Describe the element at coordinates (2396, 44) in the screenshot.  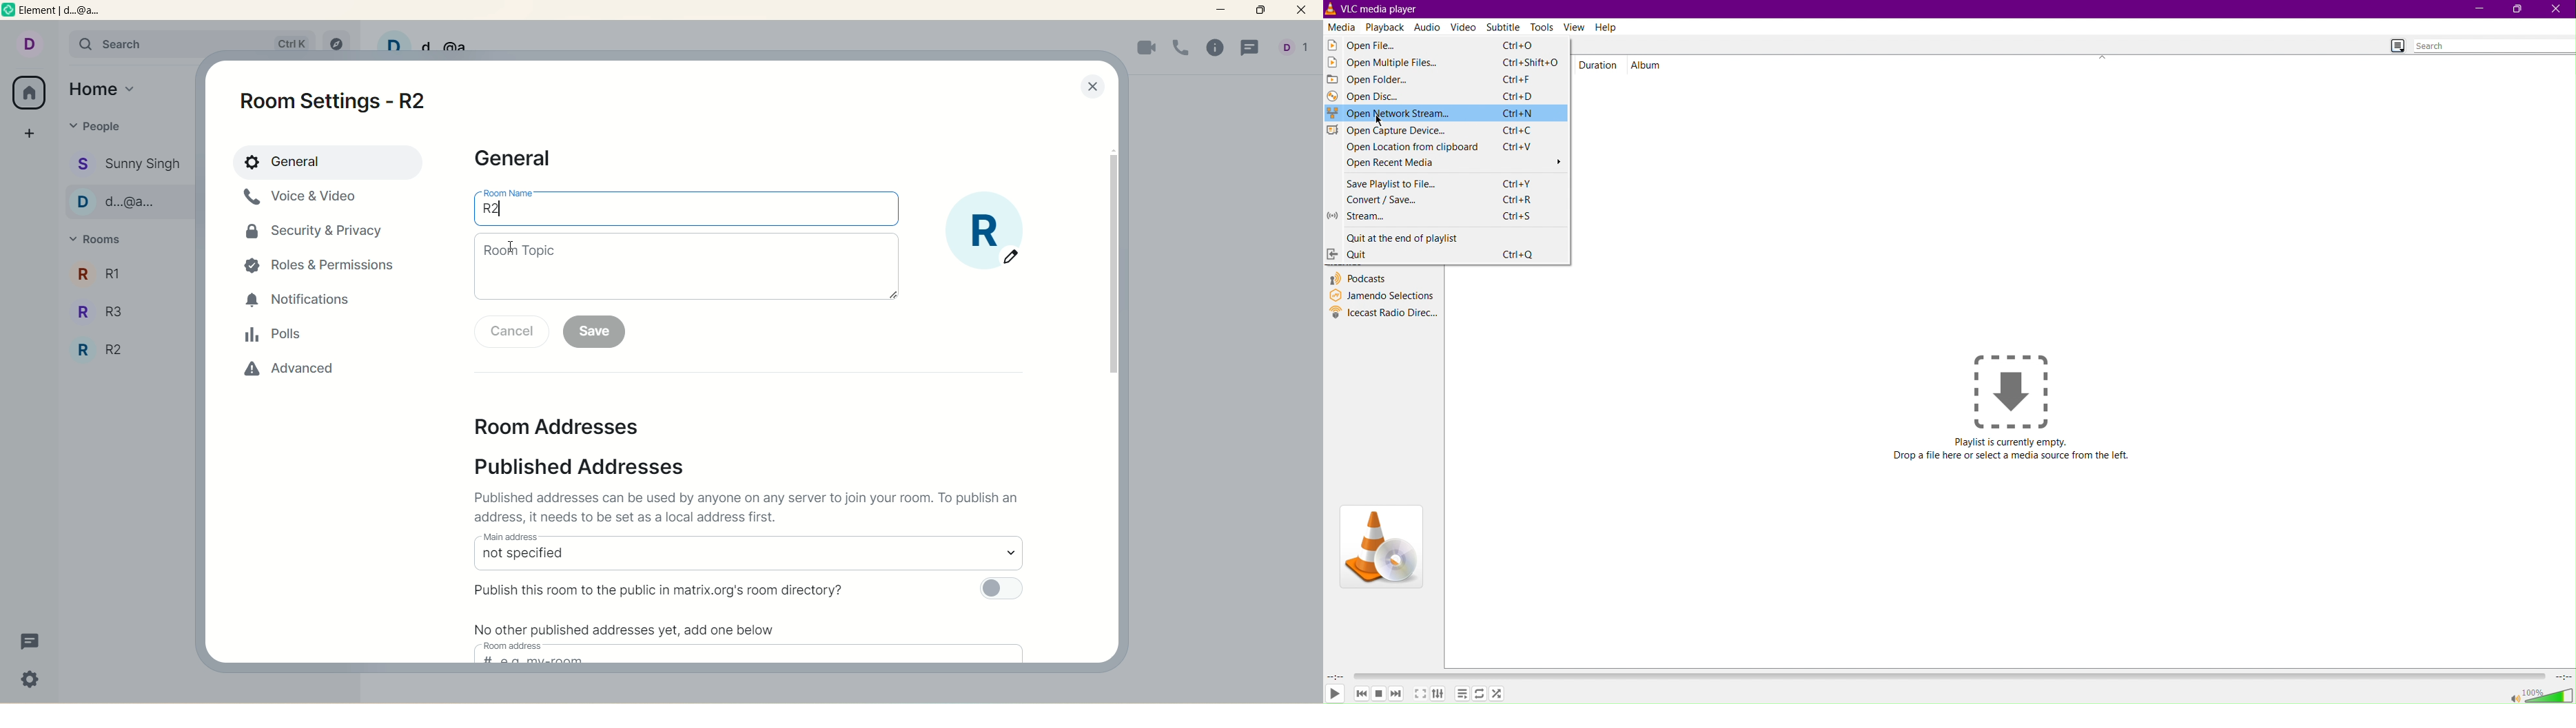
I see `Change playlist view` at that location.